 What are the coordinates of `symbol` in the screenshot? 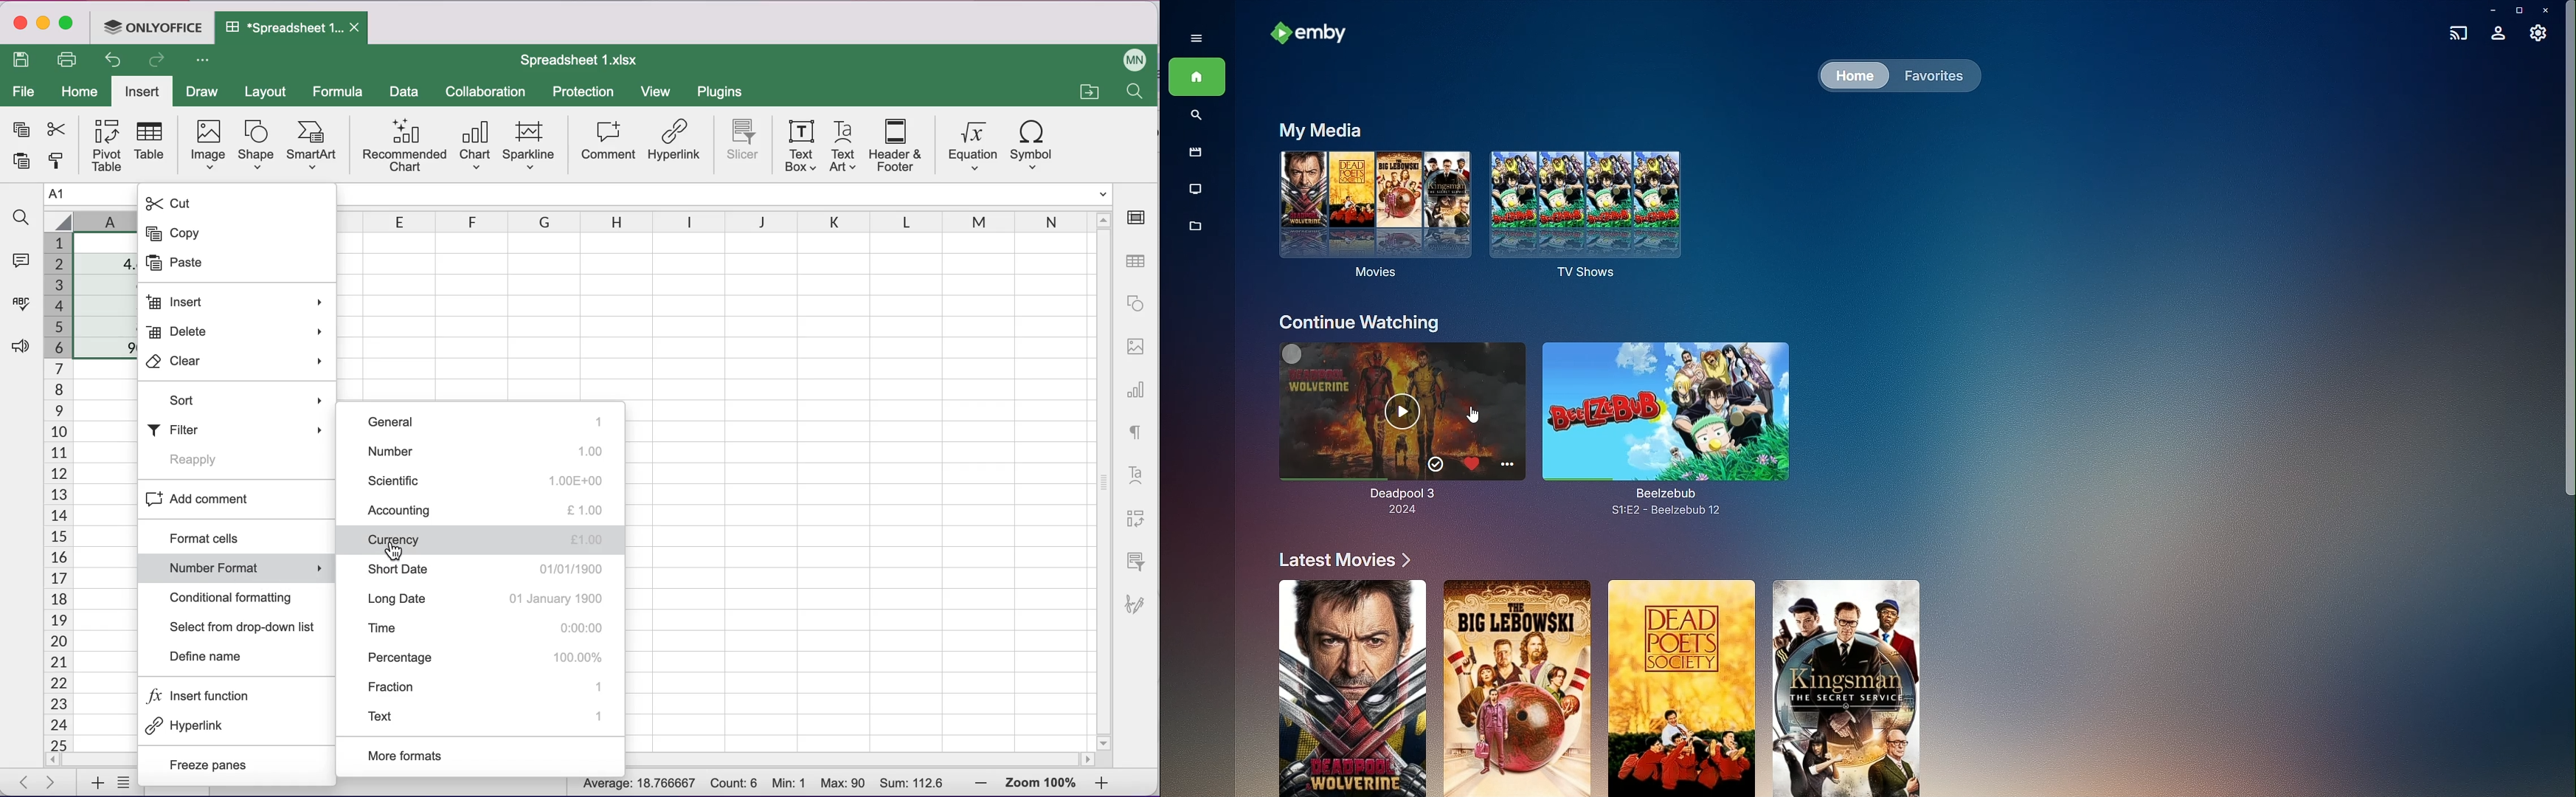 It's located at (1035, 144).